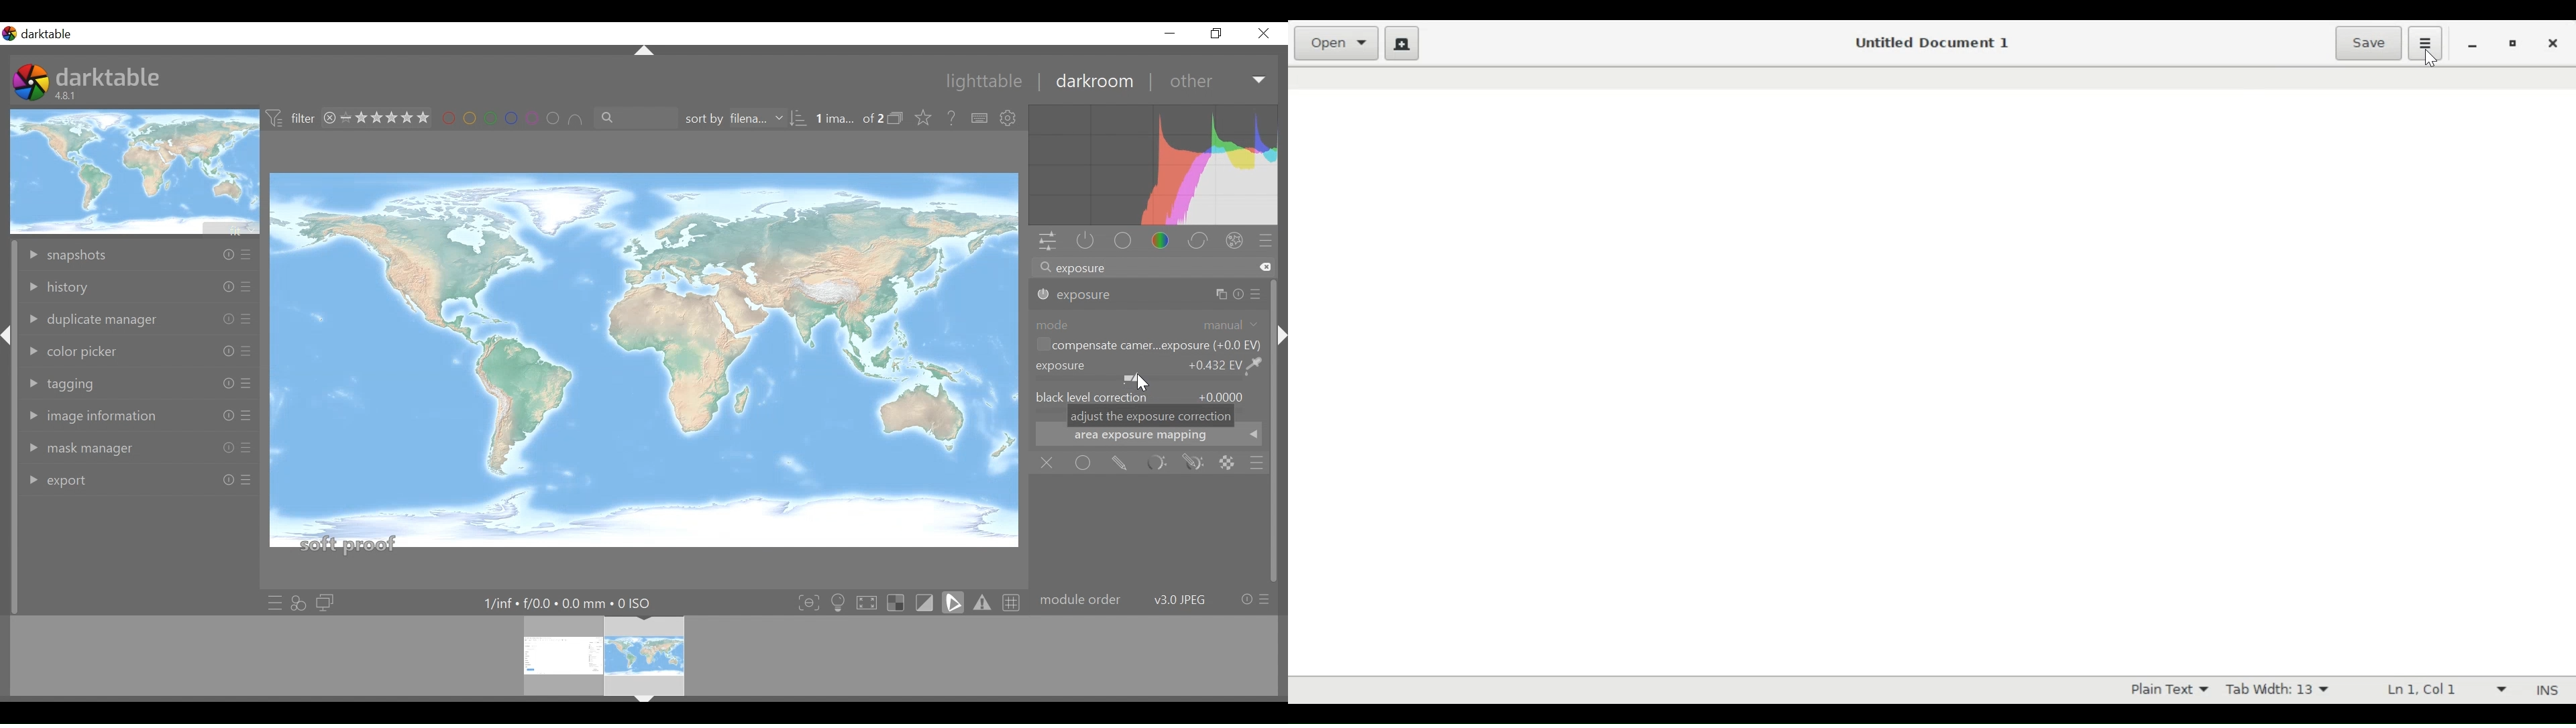 The width and height of the screenshot is (2576, 728). I want to click on darktable, so click(109, 76).